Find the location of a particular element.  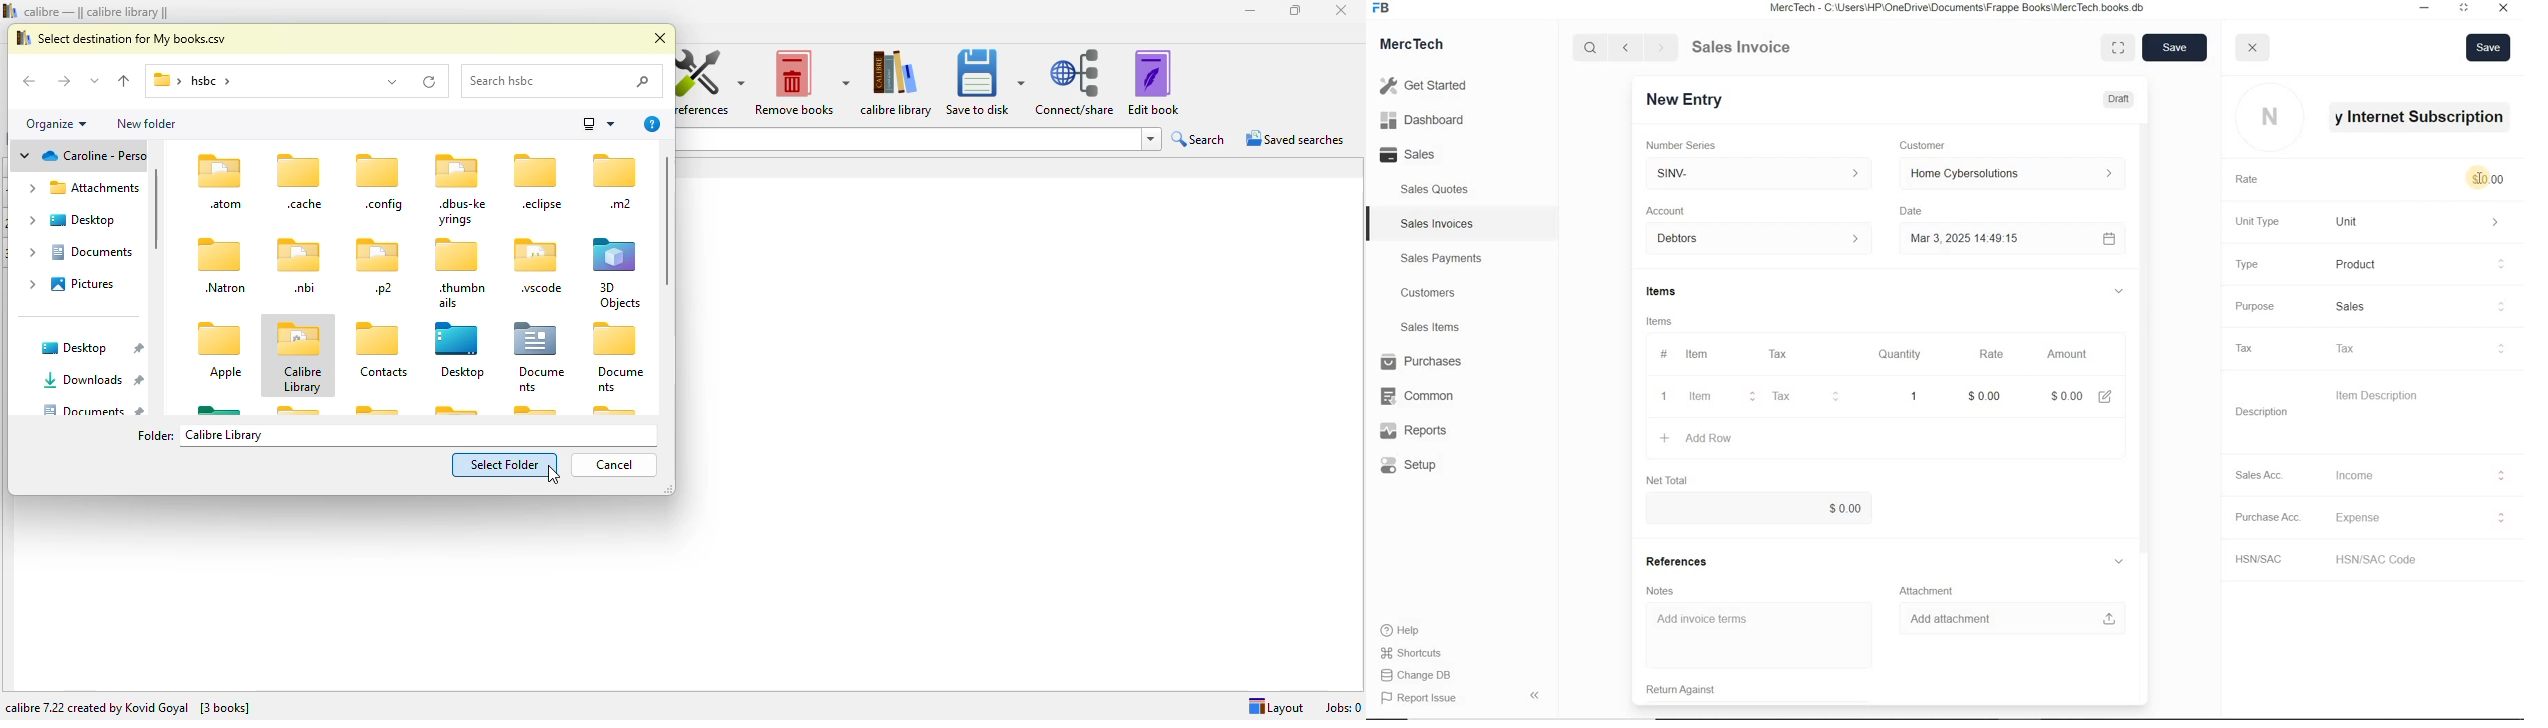

Sales is located at coordinates (2418, 307).